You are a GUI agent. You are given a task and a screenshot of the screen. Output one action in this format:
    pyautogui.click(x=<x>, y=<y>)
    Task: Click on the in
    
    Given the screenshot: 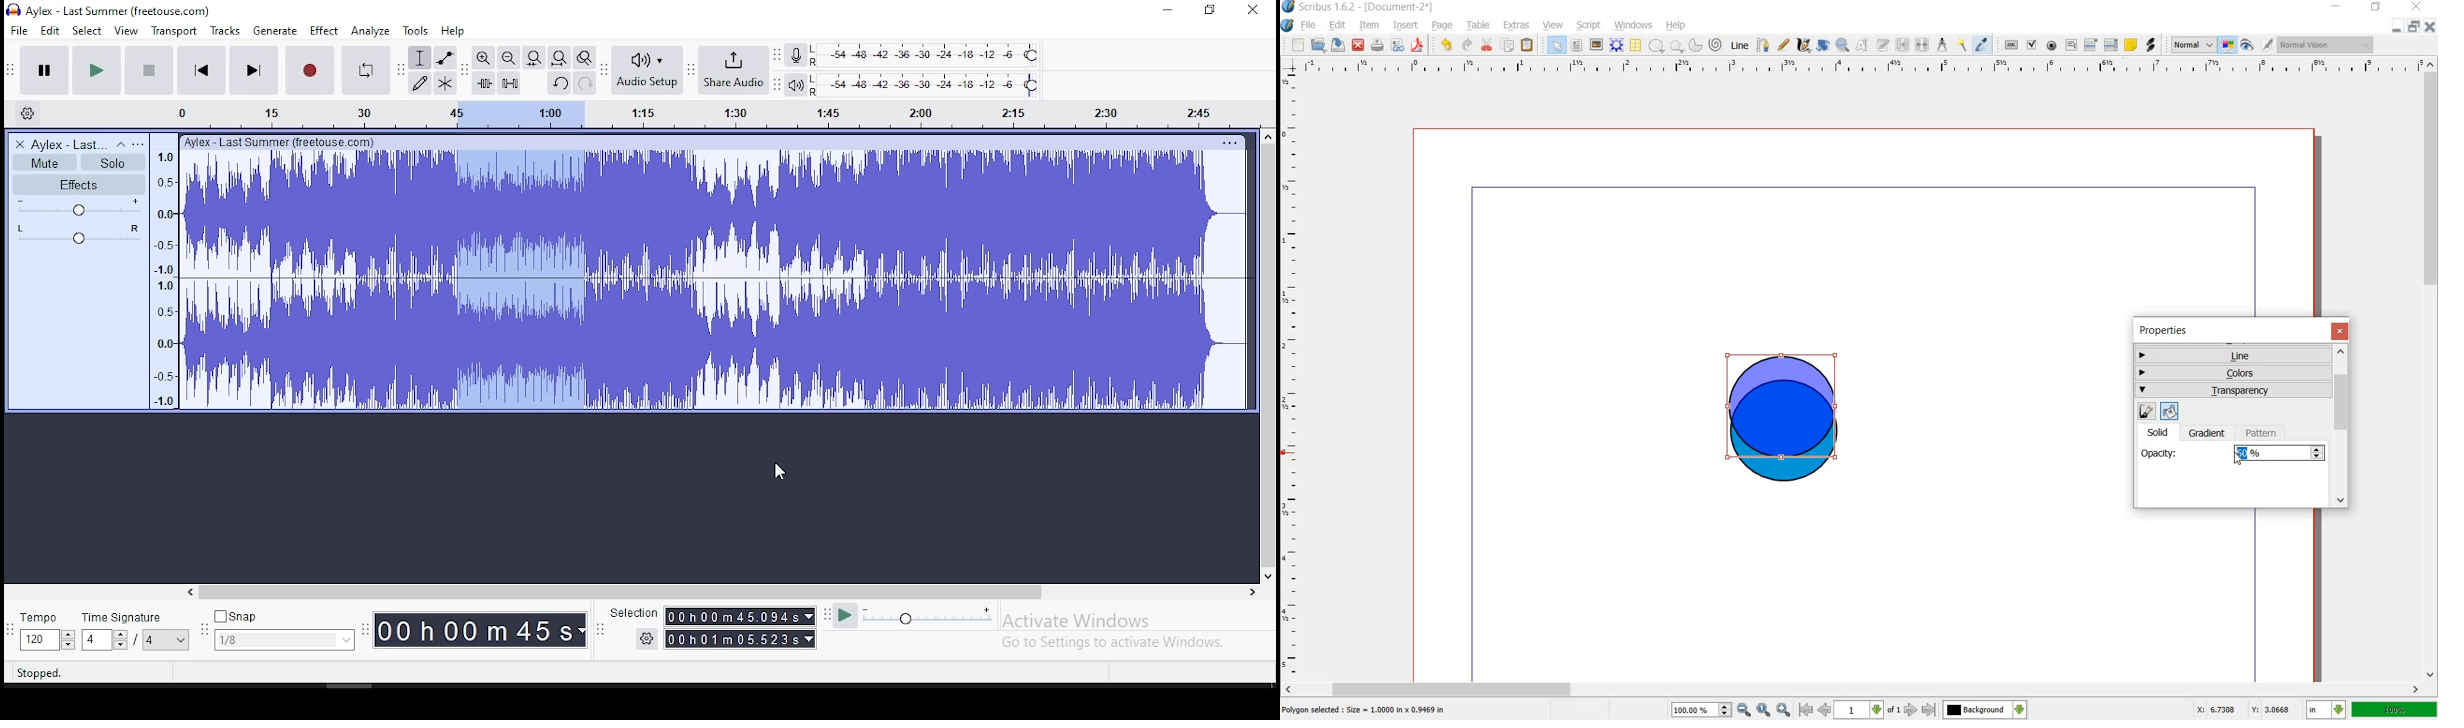 What is the action you would take?
    pyautogui.click(x=2326, y=710)
    